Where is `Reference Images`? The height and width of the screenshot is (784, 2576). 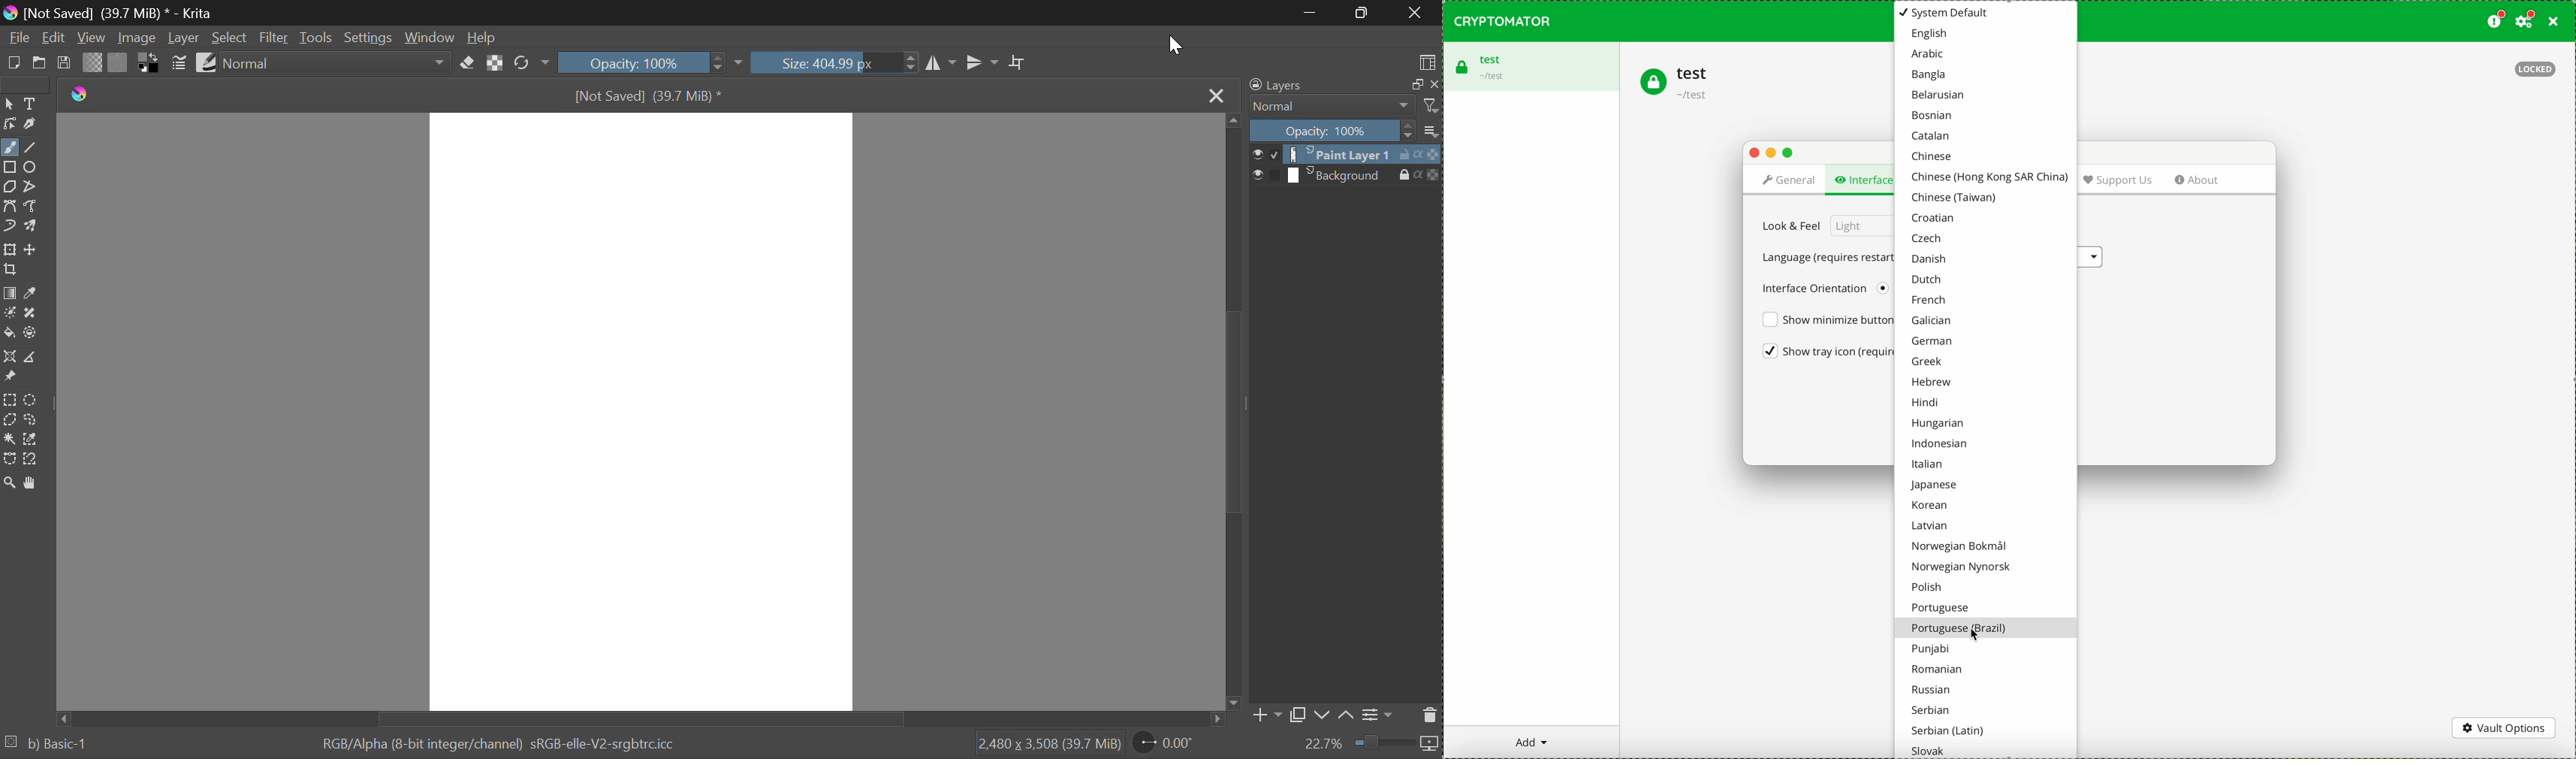 Reference Images is located at coordinates (10, 378).